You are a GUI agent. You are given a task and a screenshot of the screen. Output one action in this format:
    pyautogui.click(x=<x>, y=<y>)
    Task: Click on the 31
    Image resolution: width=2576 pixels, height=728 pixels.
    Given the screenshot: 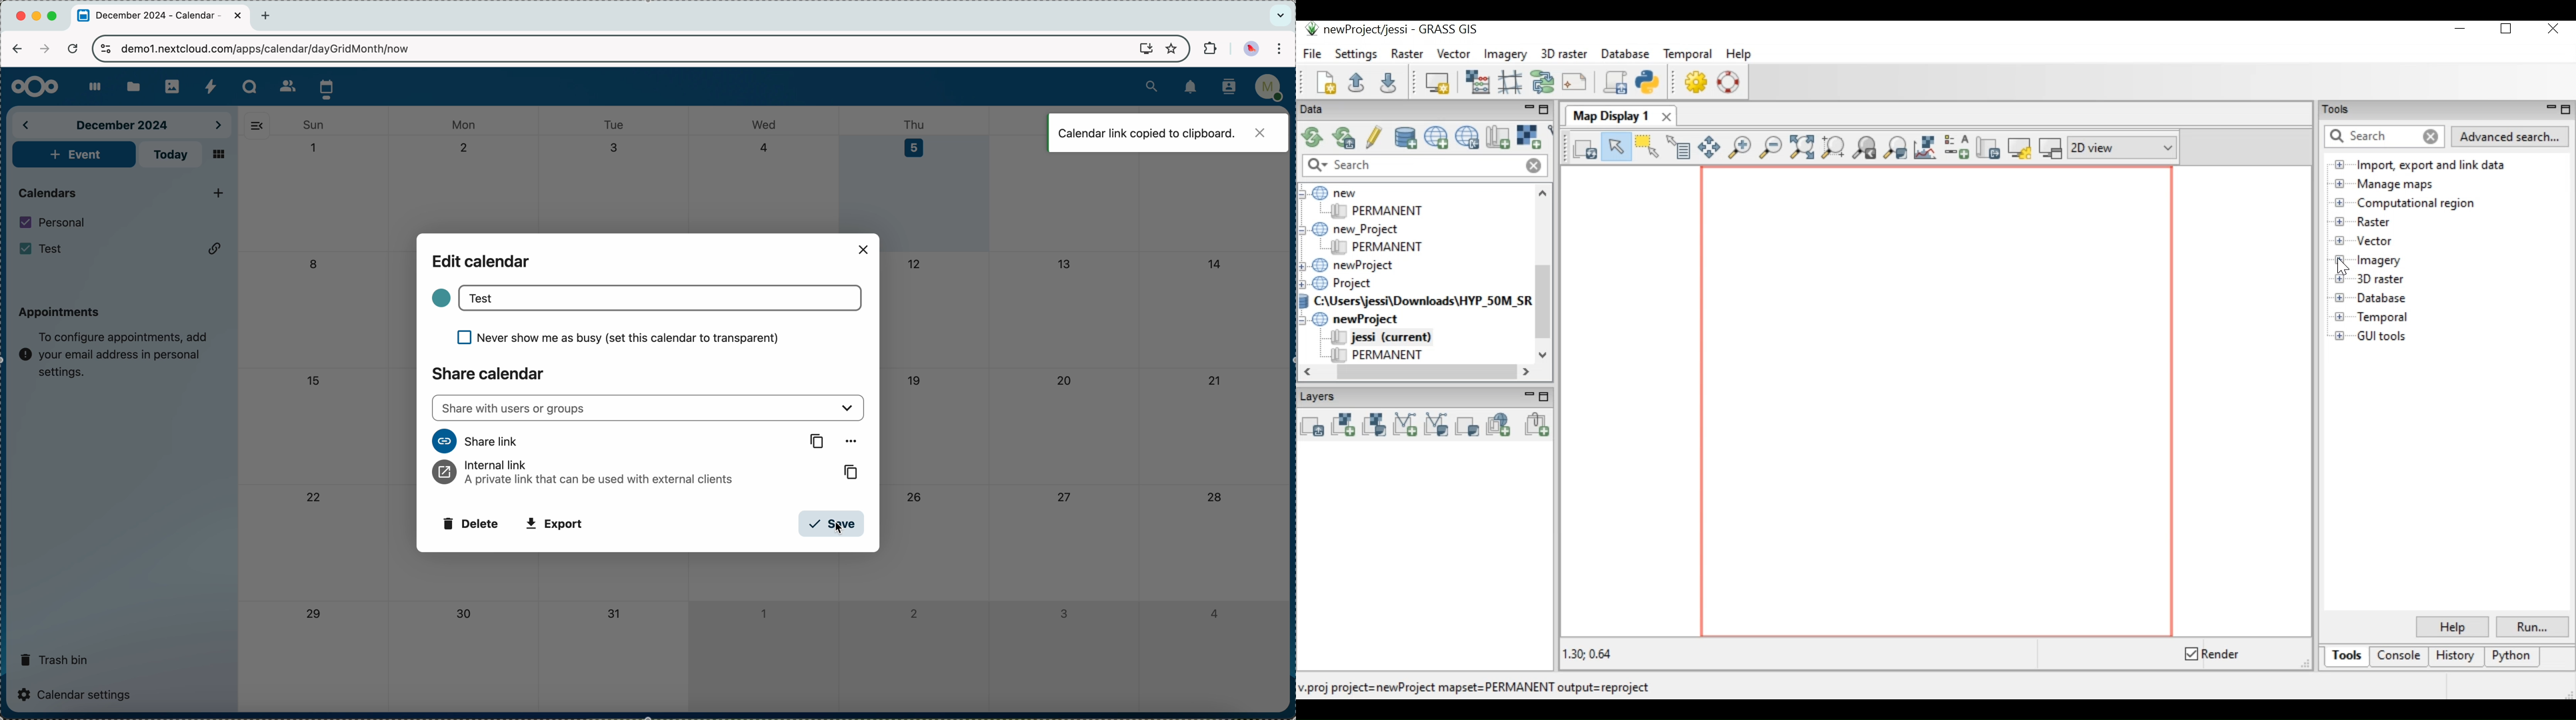 What is the action you would take?
    pyautogui.click(x=615, y=615)
    